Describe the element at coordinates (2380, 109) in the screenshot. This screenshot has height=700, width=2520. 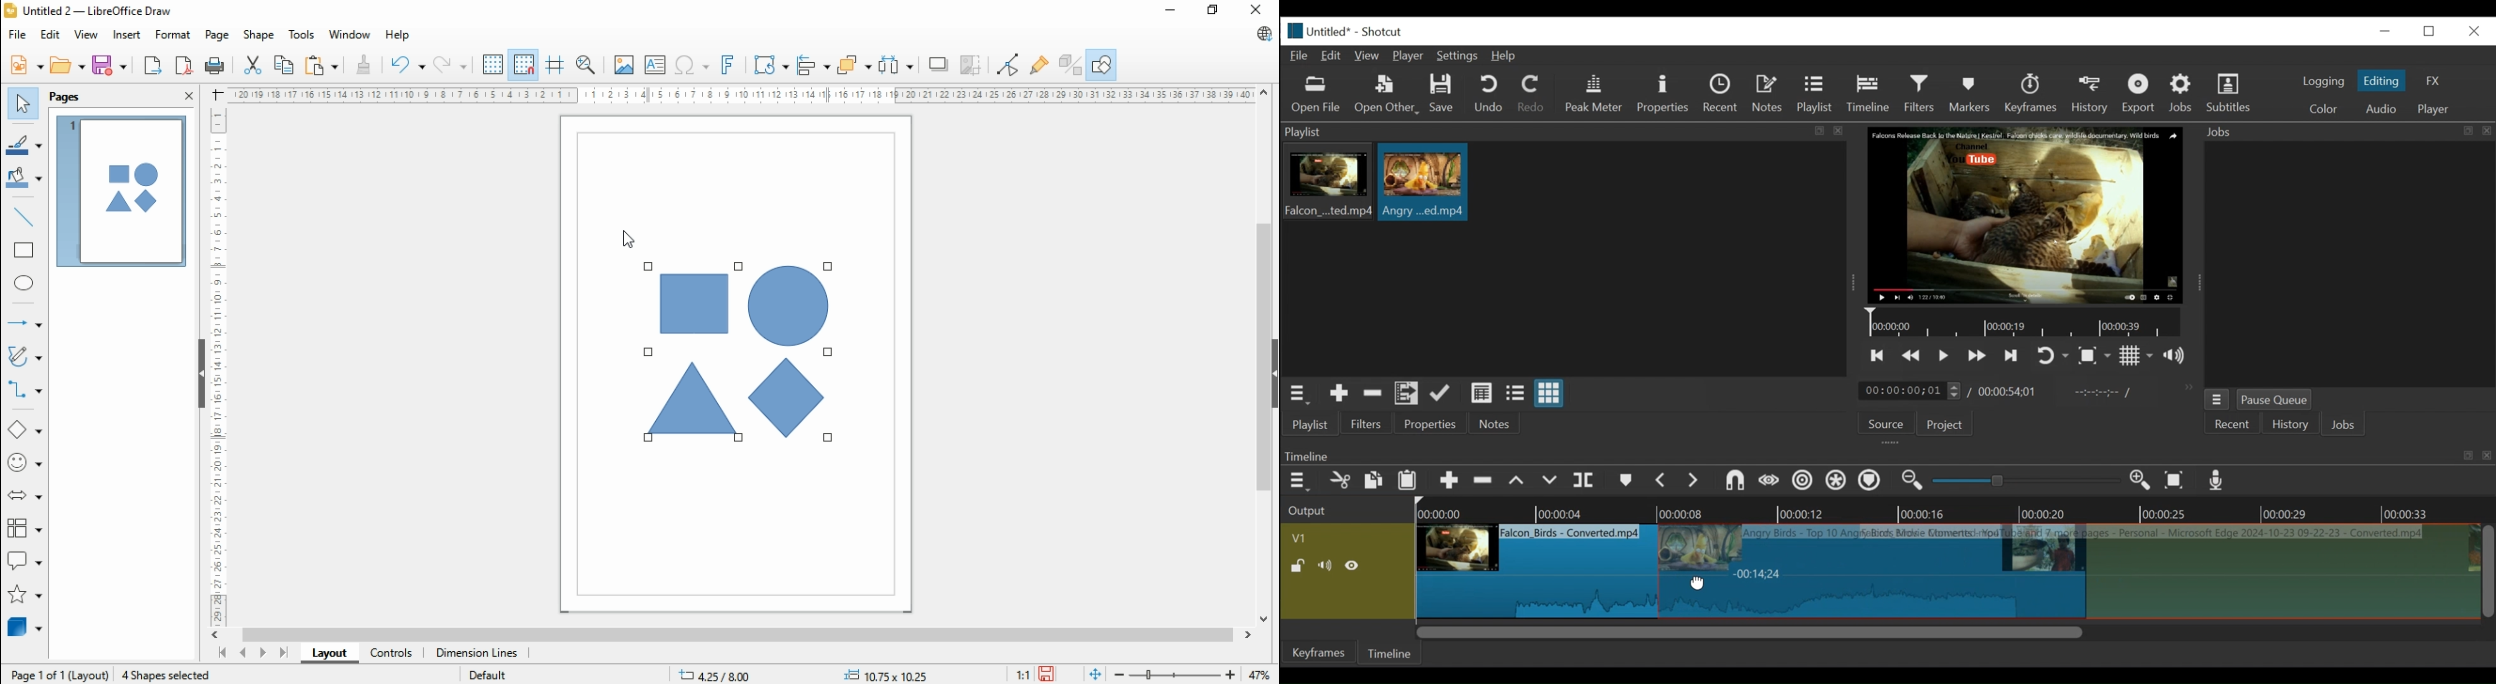
I see `Audio` at that location.